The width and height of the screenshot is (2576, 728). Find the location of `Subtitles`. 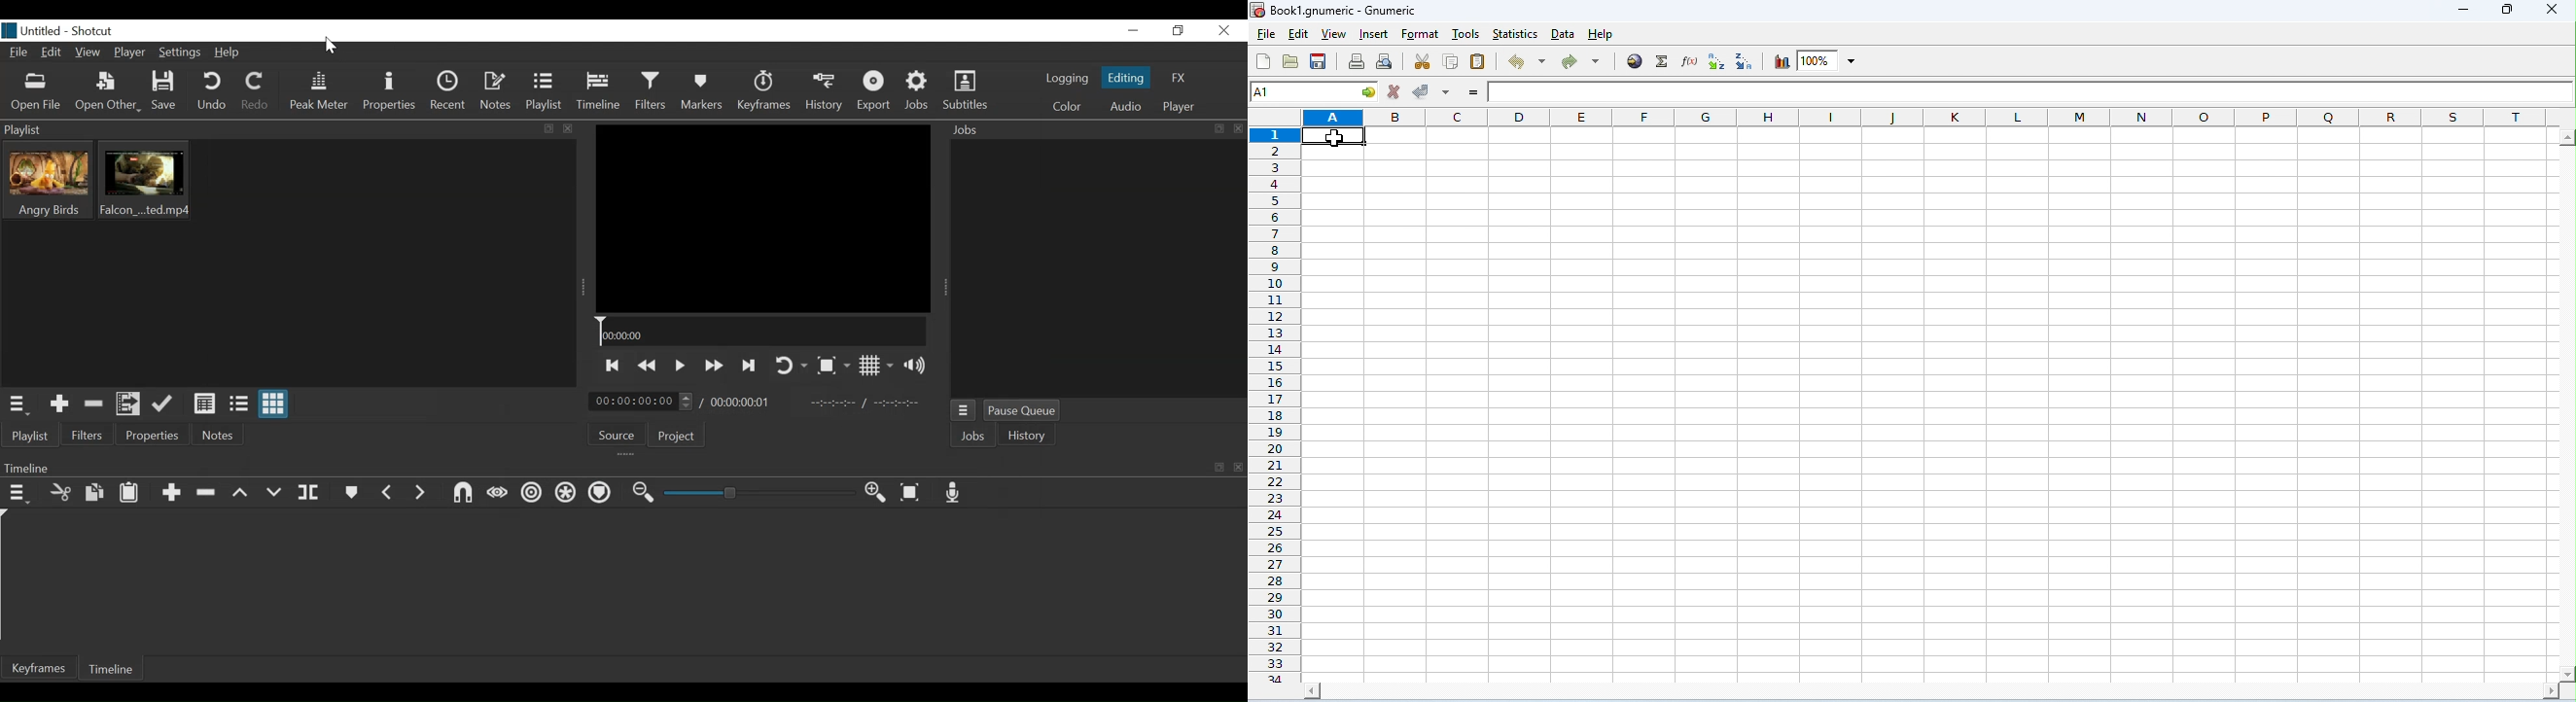

Subtitles is located at coordinates (965, 91).